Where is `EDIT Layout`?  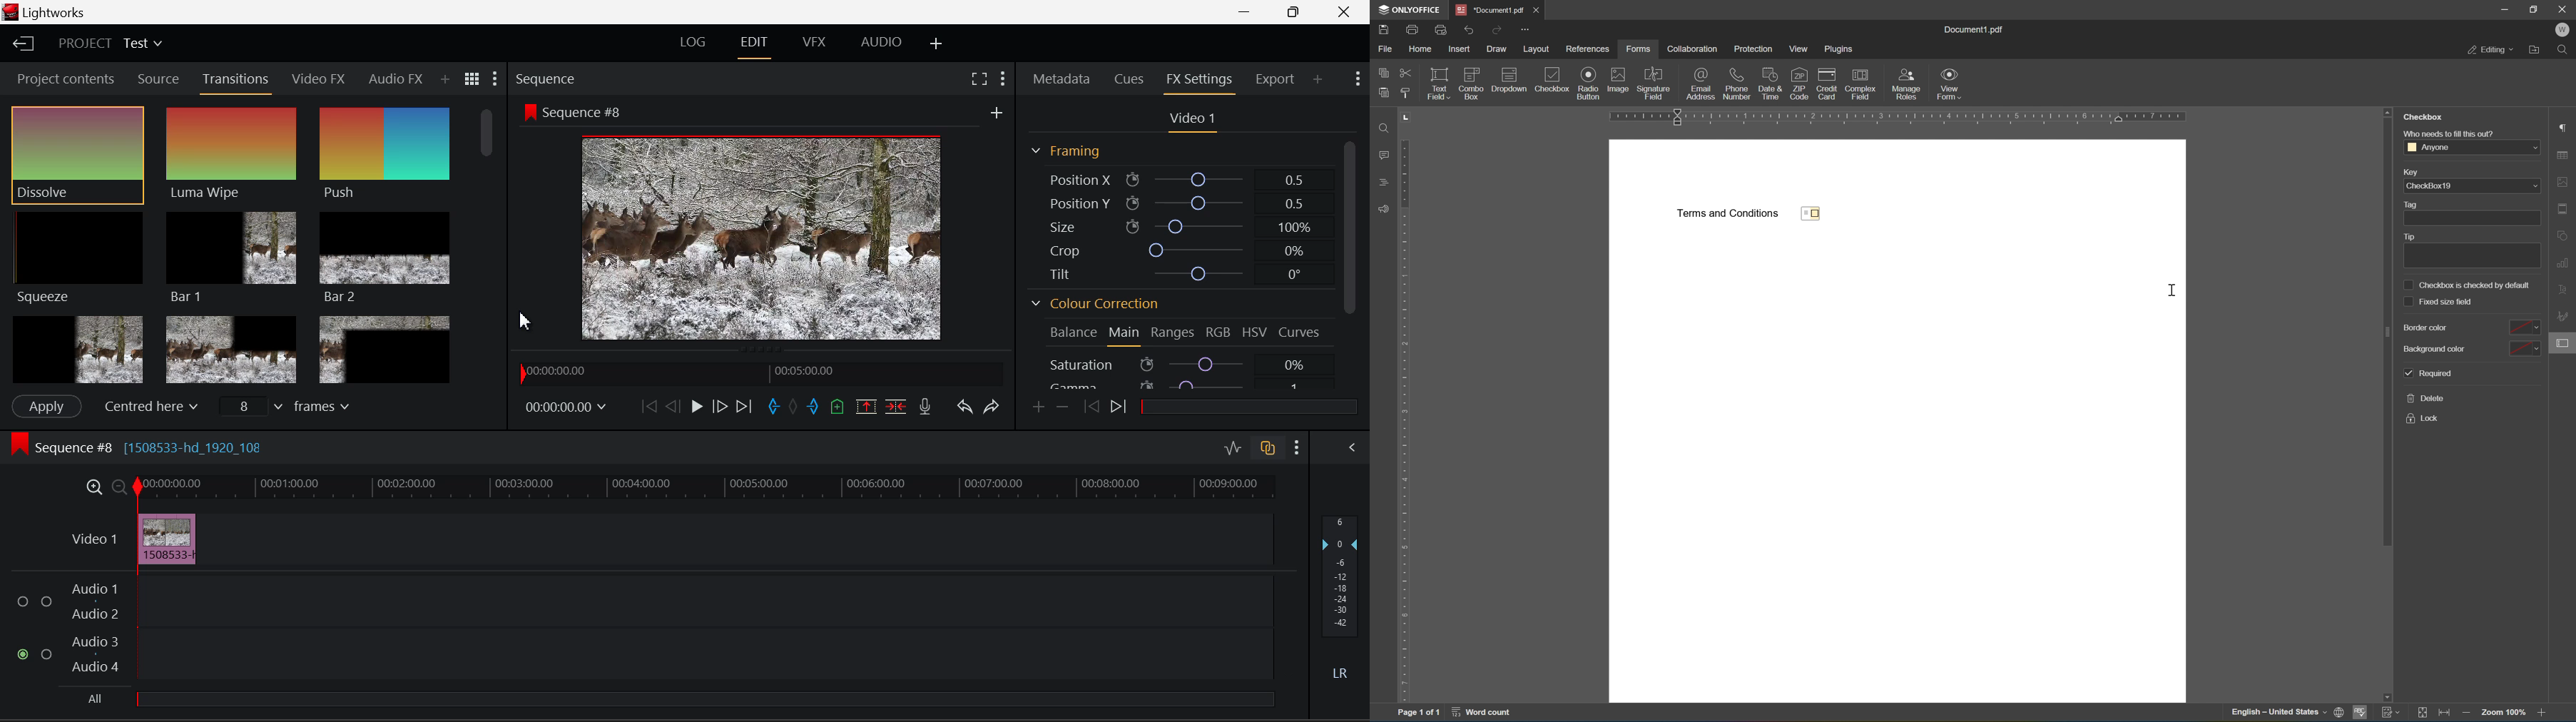
EDIT Layout is located at coordinates (754, 46).